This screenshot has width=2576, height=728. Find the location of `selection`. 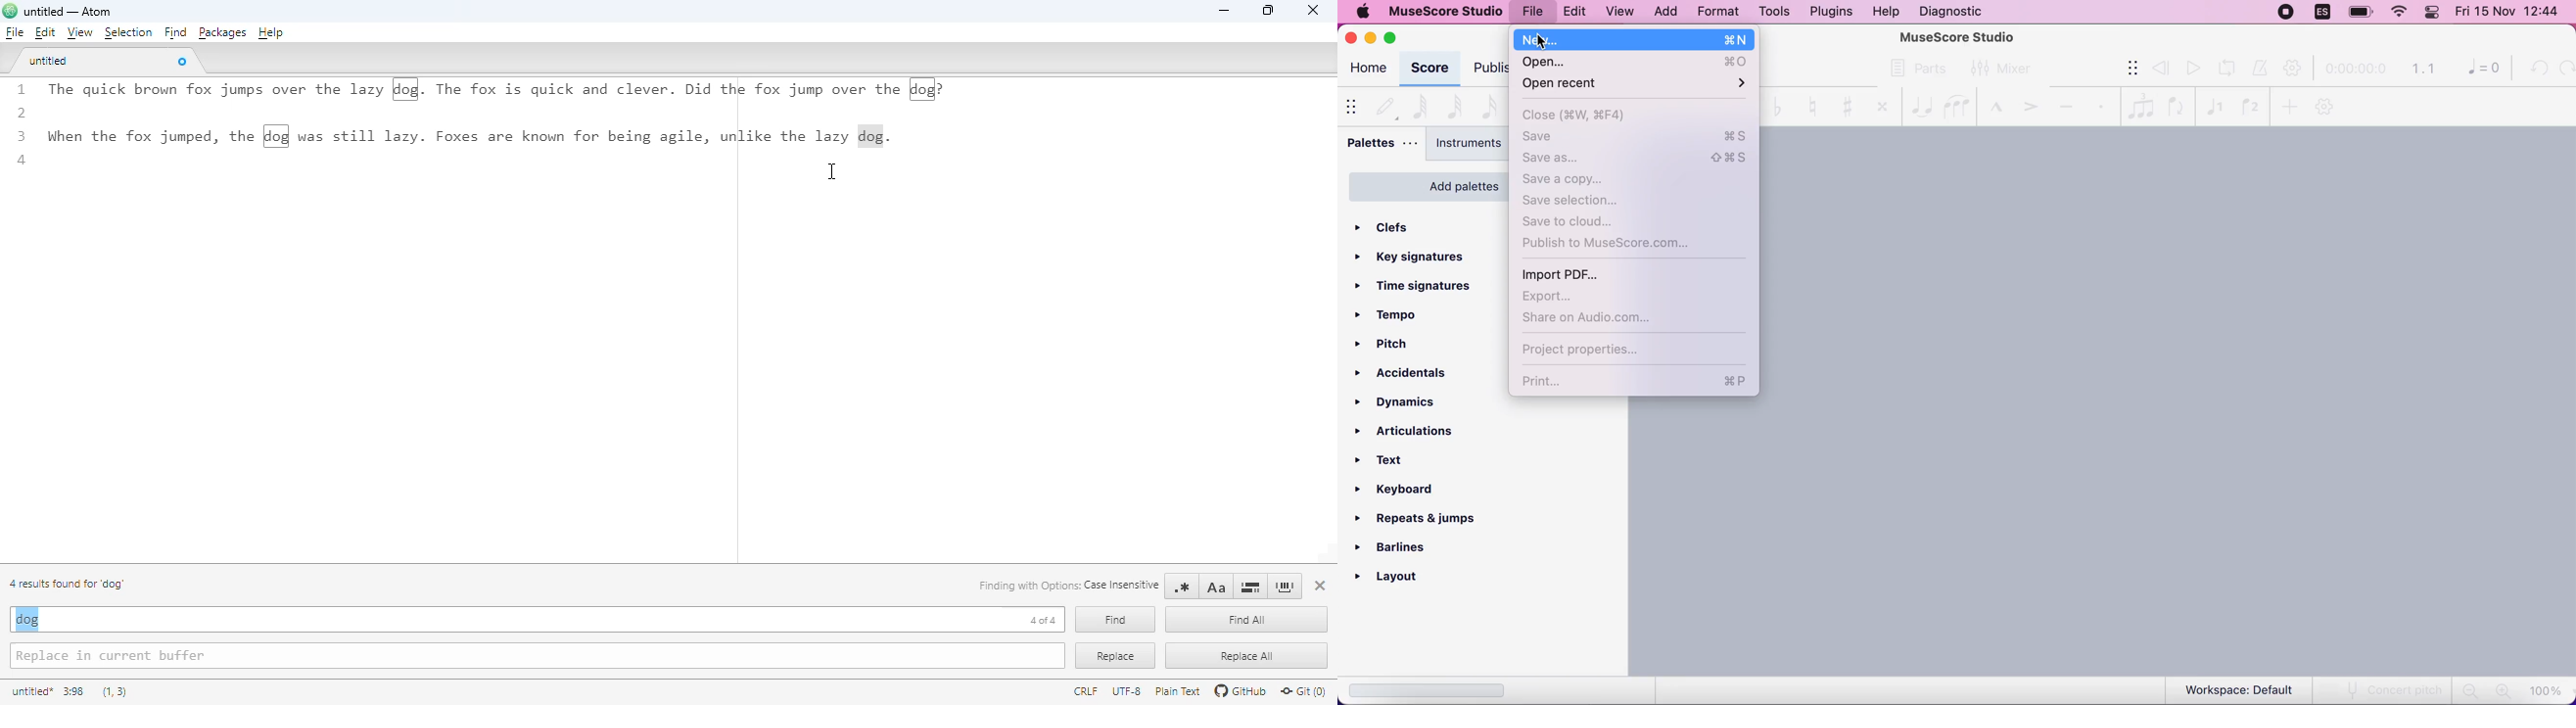

selection is located at coordinates (127, 33).